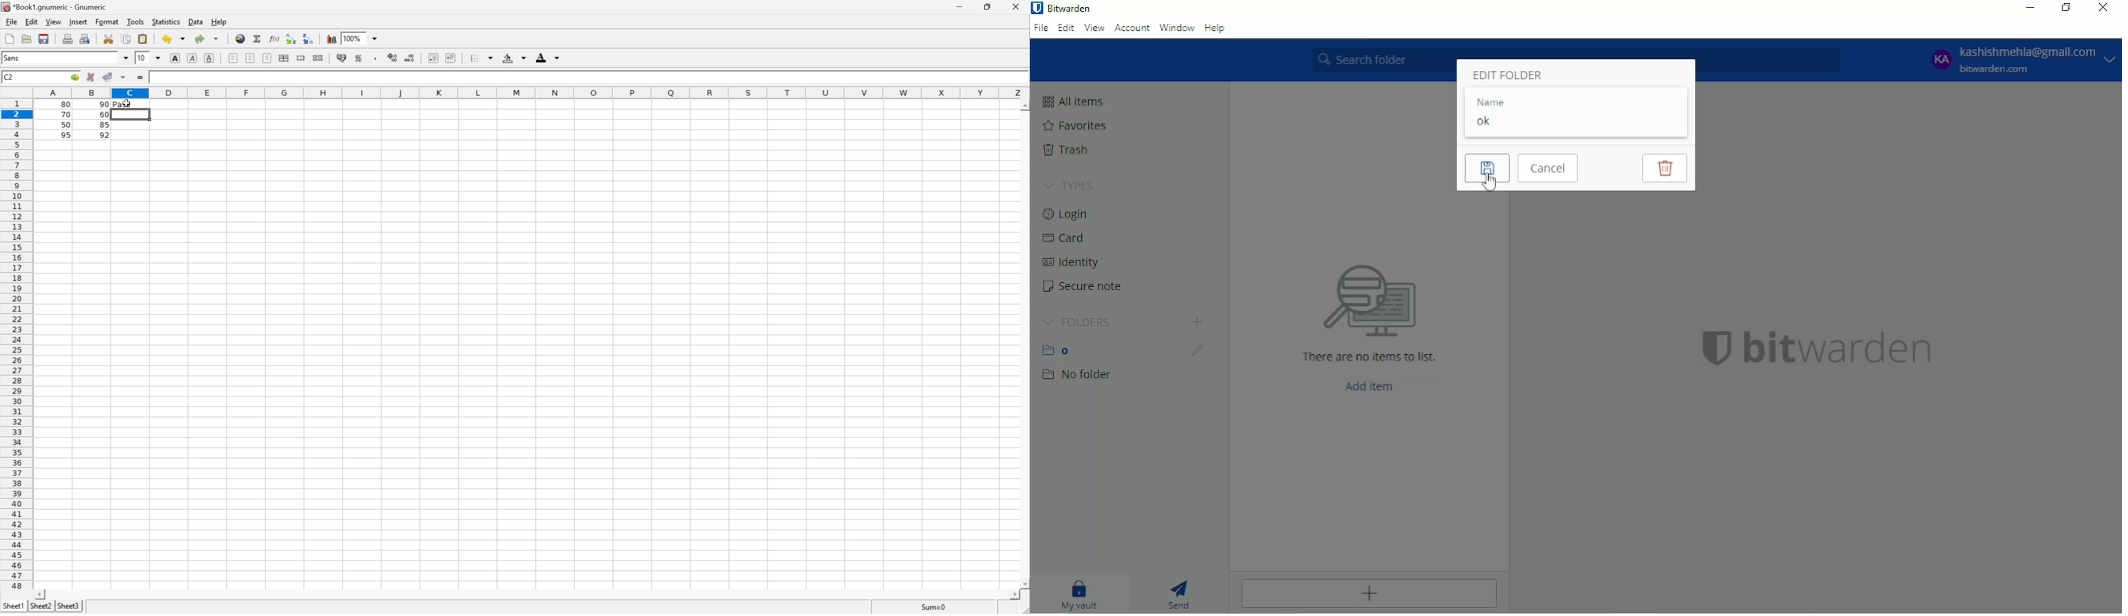 The width and height of the screenshot is (2128, 616). I want to click on Center horizontally, so click(251, 58).